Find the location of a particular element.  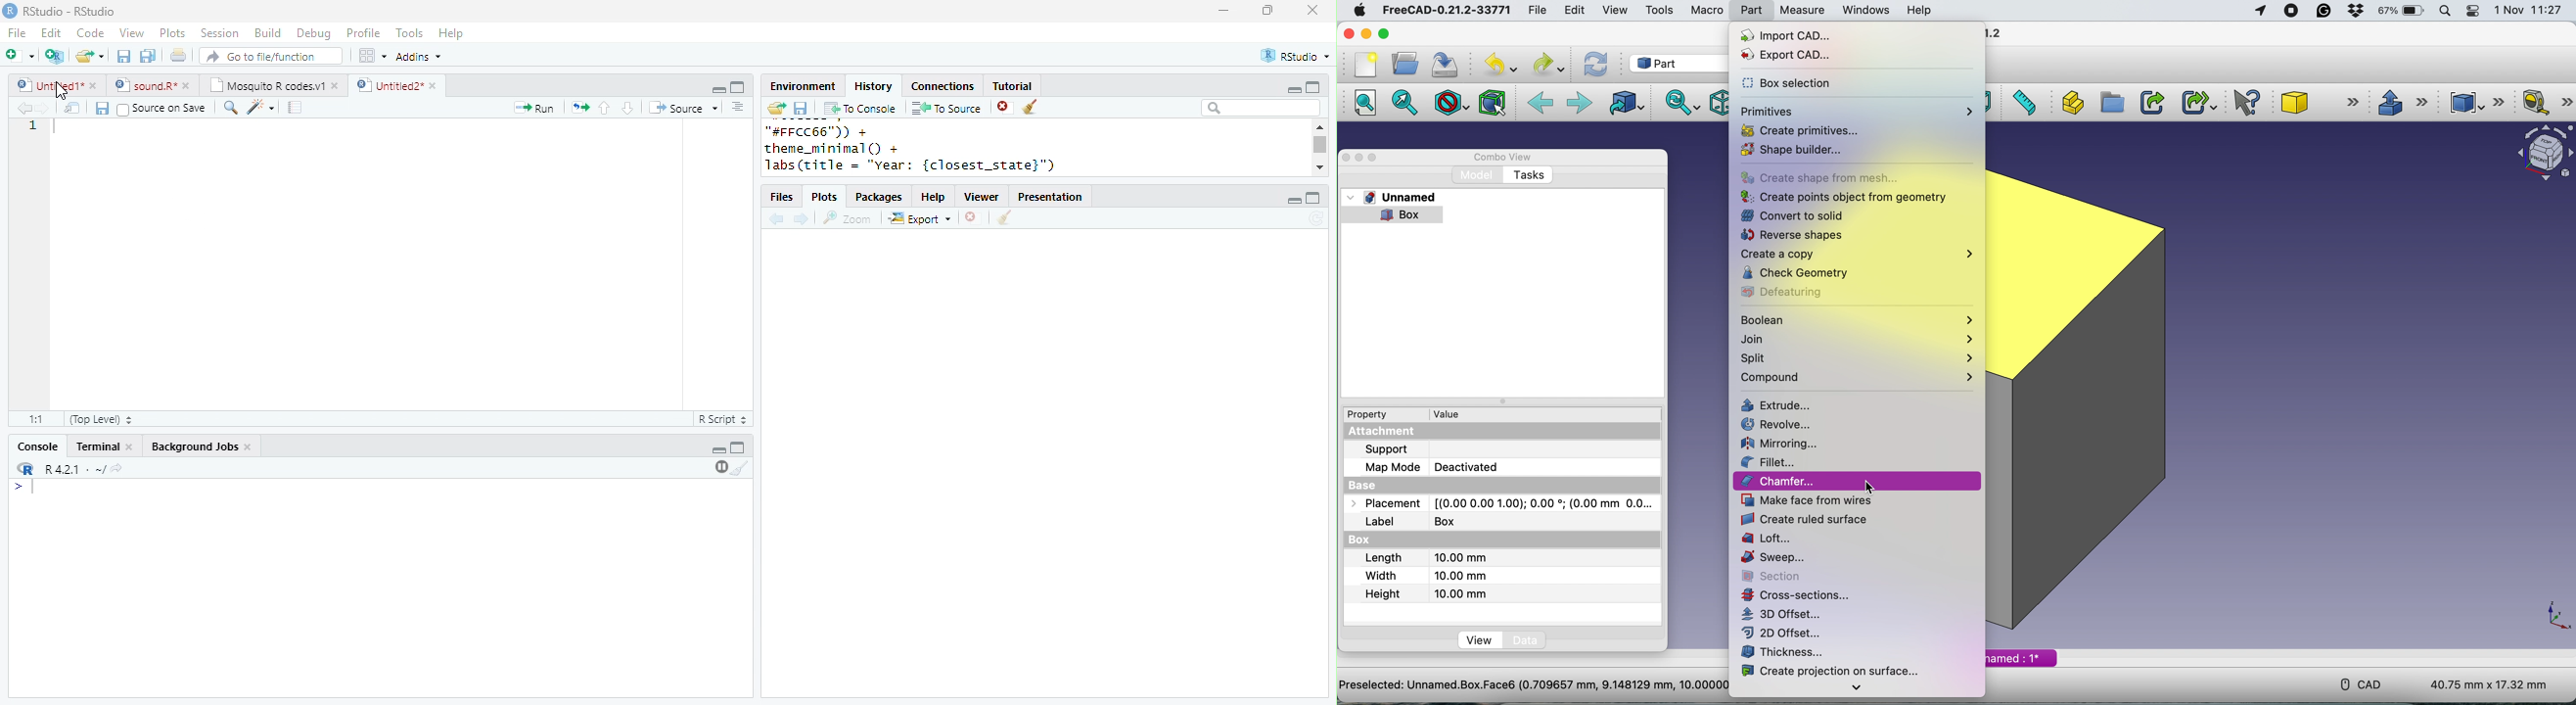

"#FFCC66™)) +
theme_minimal () +
Jabs(title = "vear: {closest_state}") is located at coordinates (928, 149).